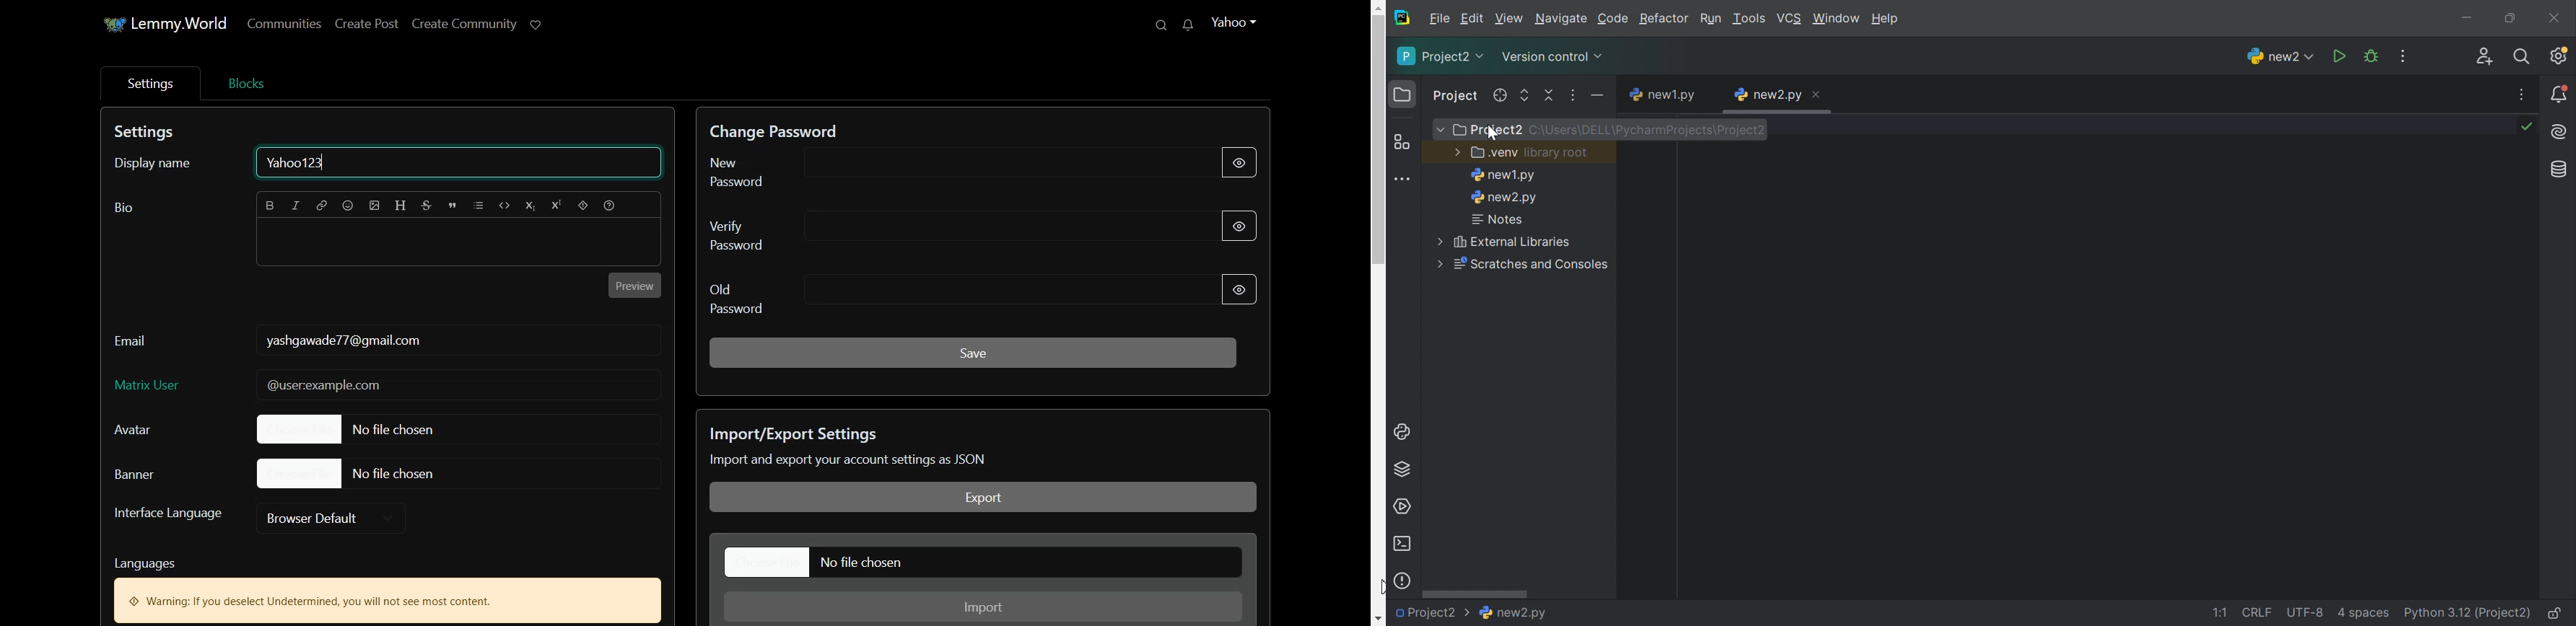 The height and width of the screenshot is (644, 2576). Describe the element at coordinates (2562, 170) in the screenshot. I see `Database` at that location.